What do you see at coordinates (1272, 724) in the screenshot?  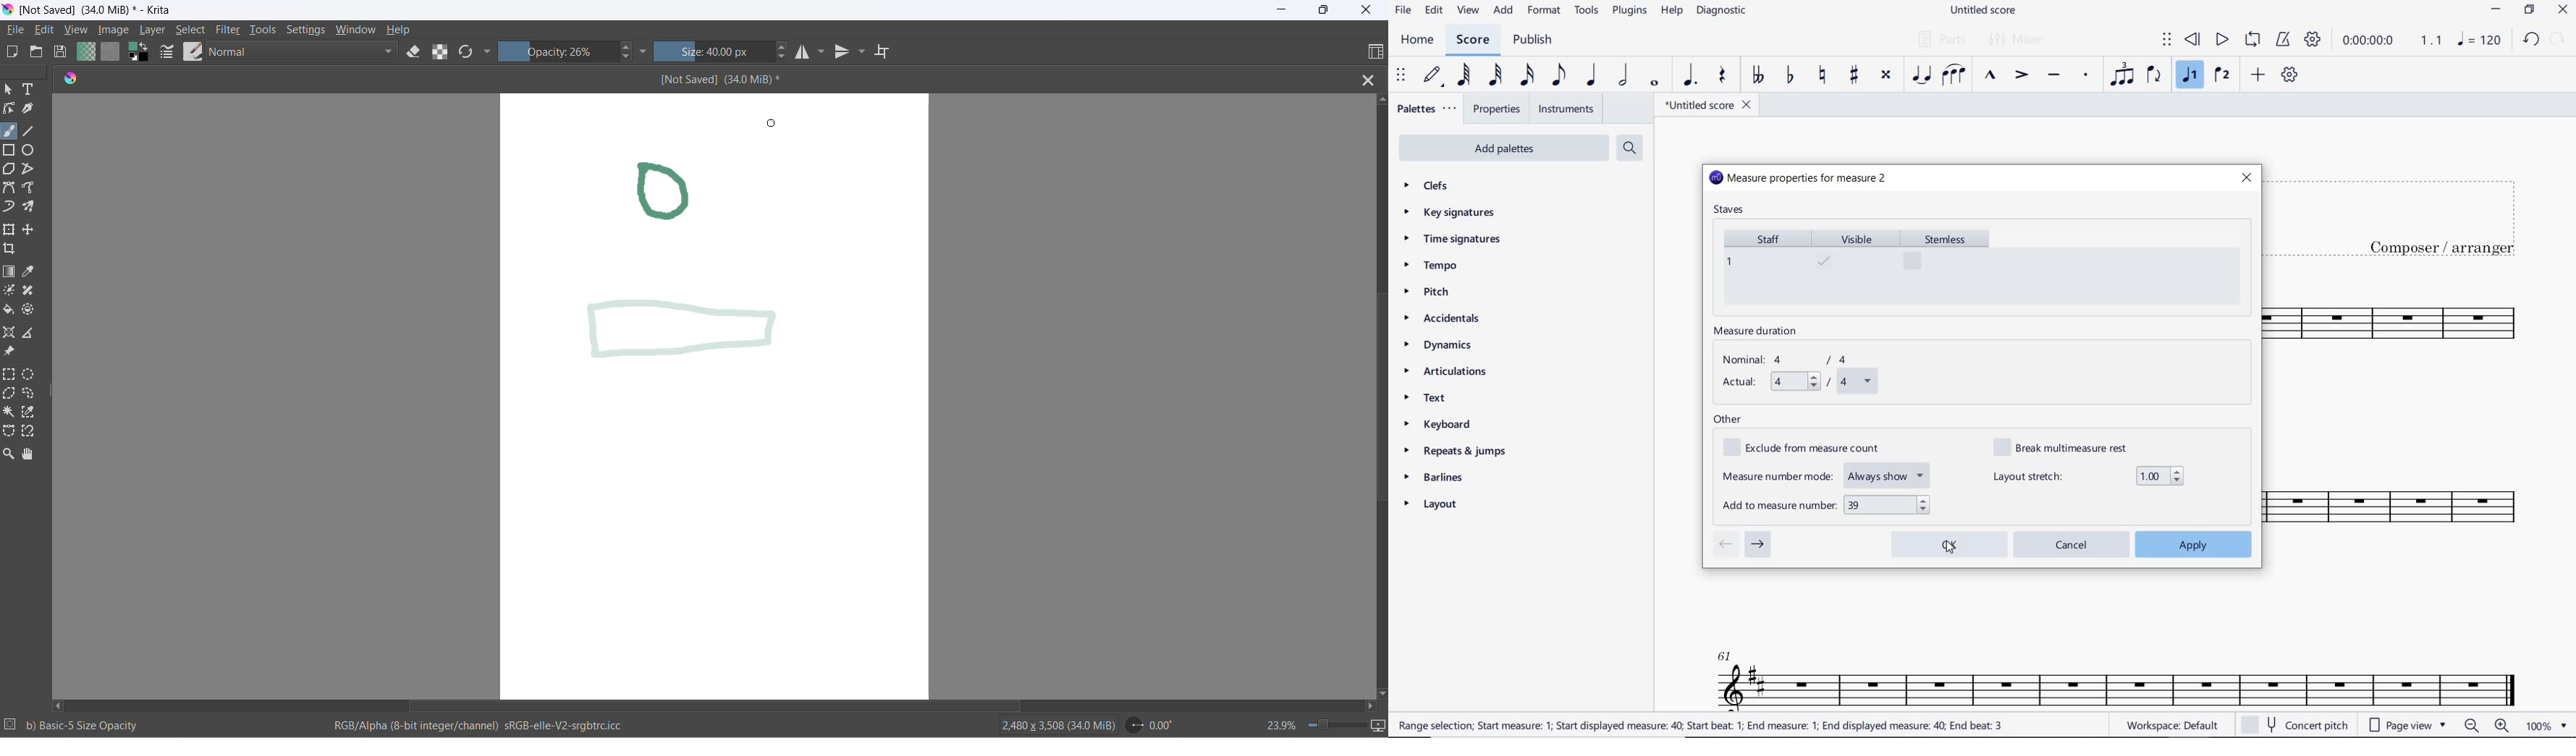 I see `zoom percentage` at bounding box center [1272, 724].